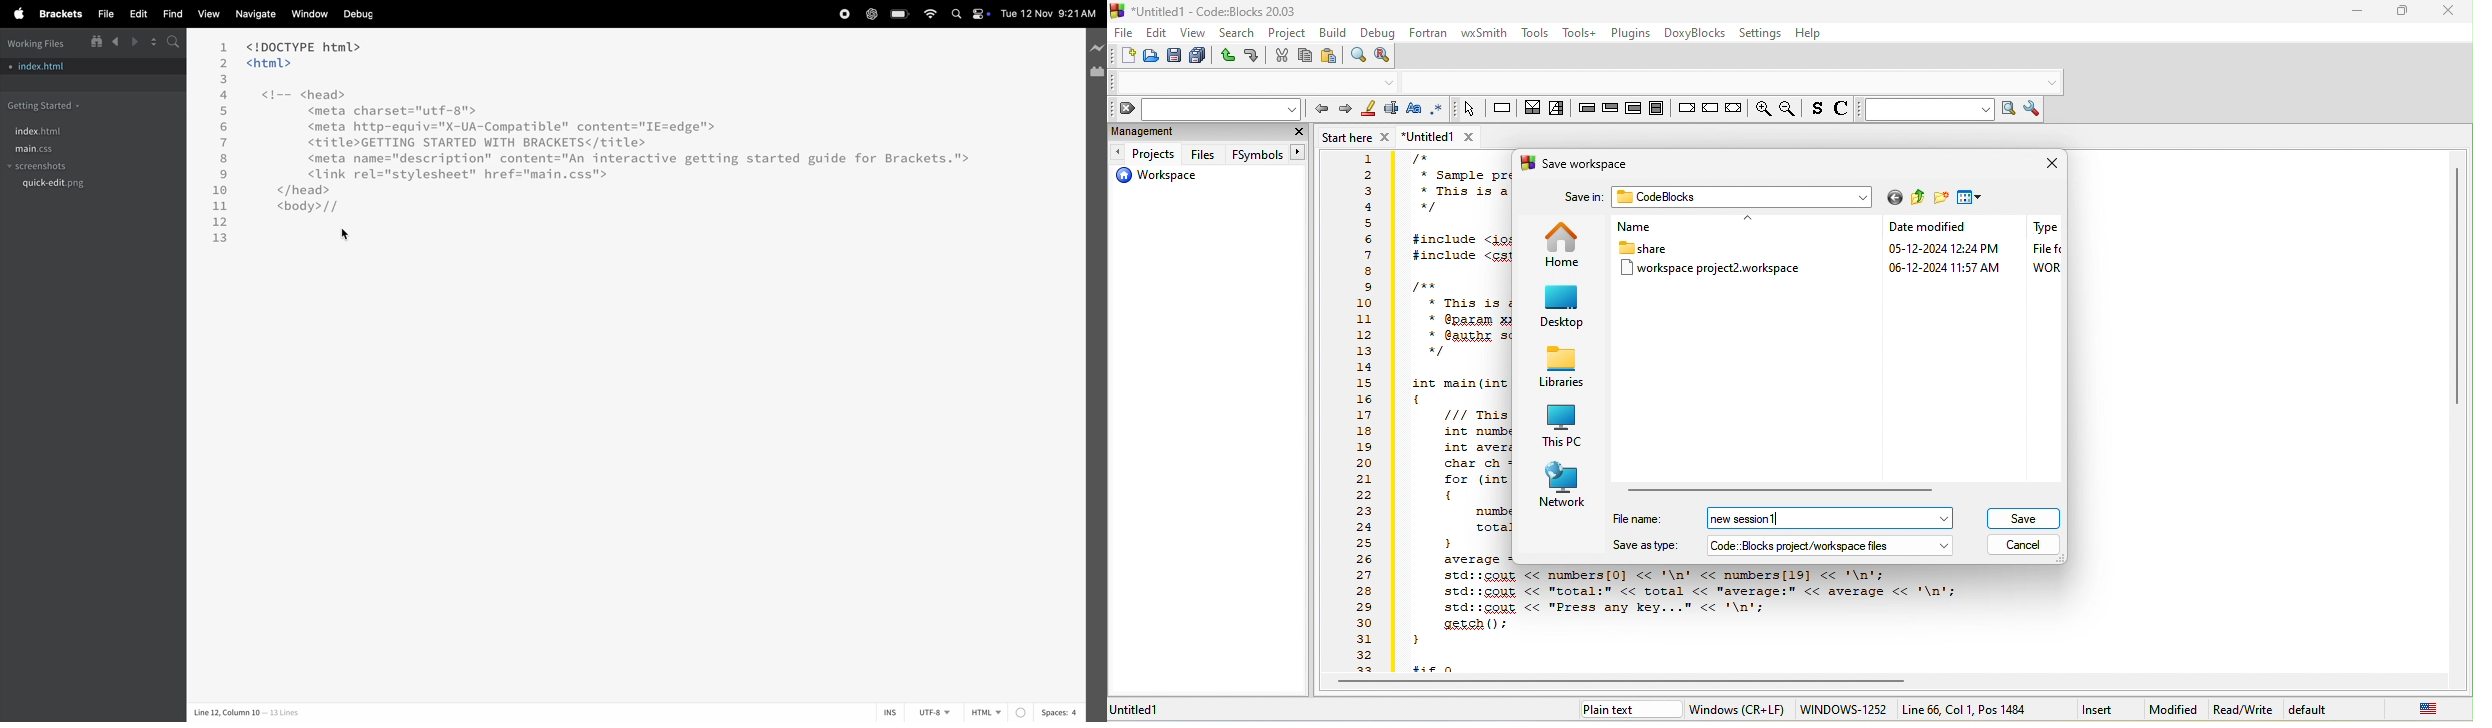 The height and width of the screenshot is (728, 2492). Describe the element at coordinates (1945, 519) in the screenshot. I see `dropdown` at that location.